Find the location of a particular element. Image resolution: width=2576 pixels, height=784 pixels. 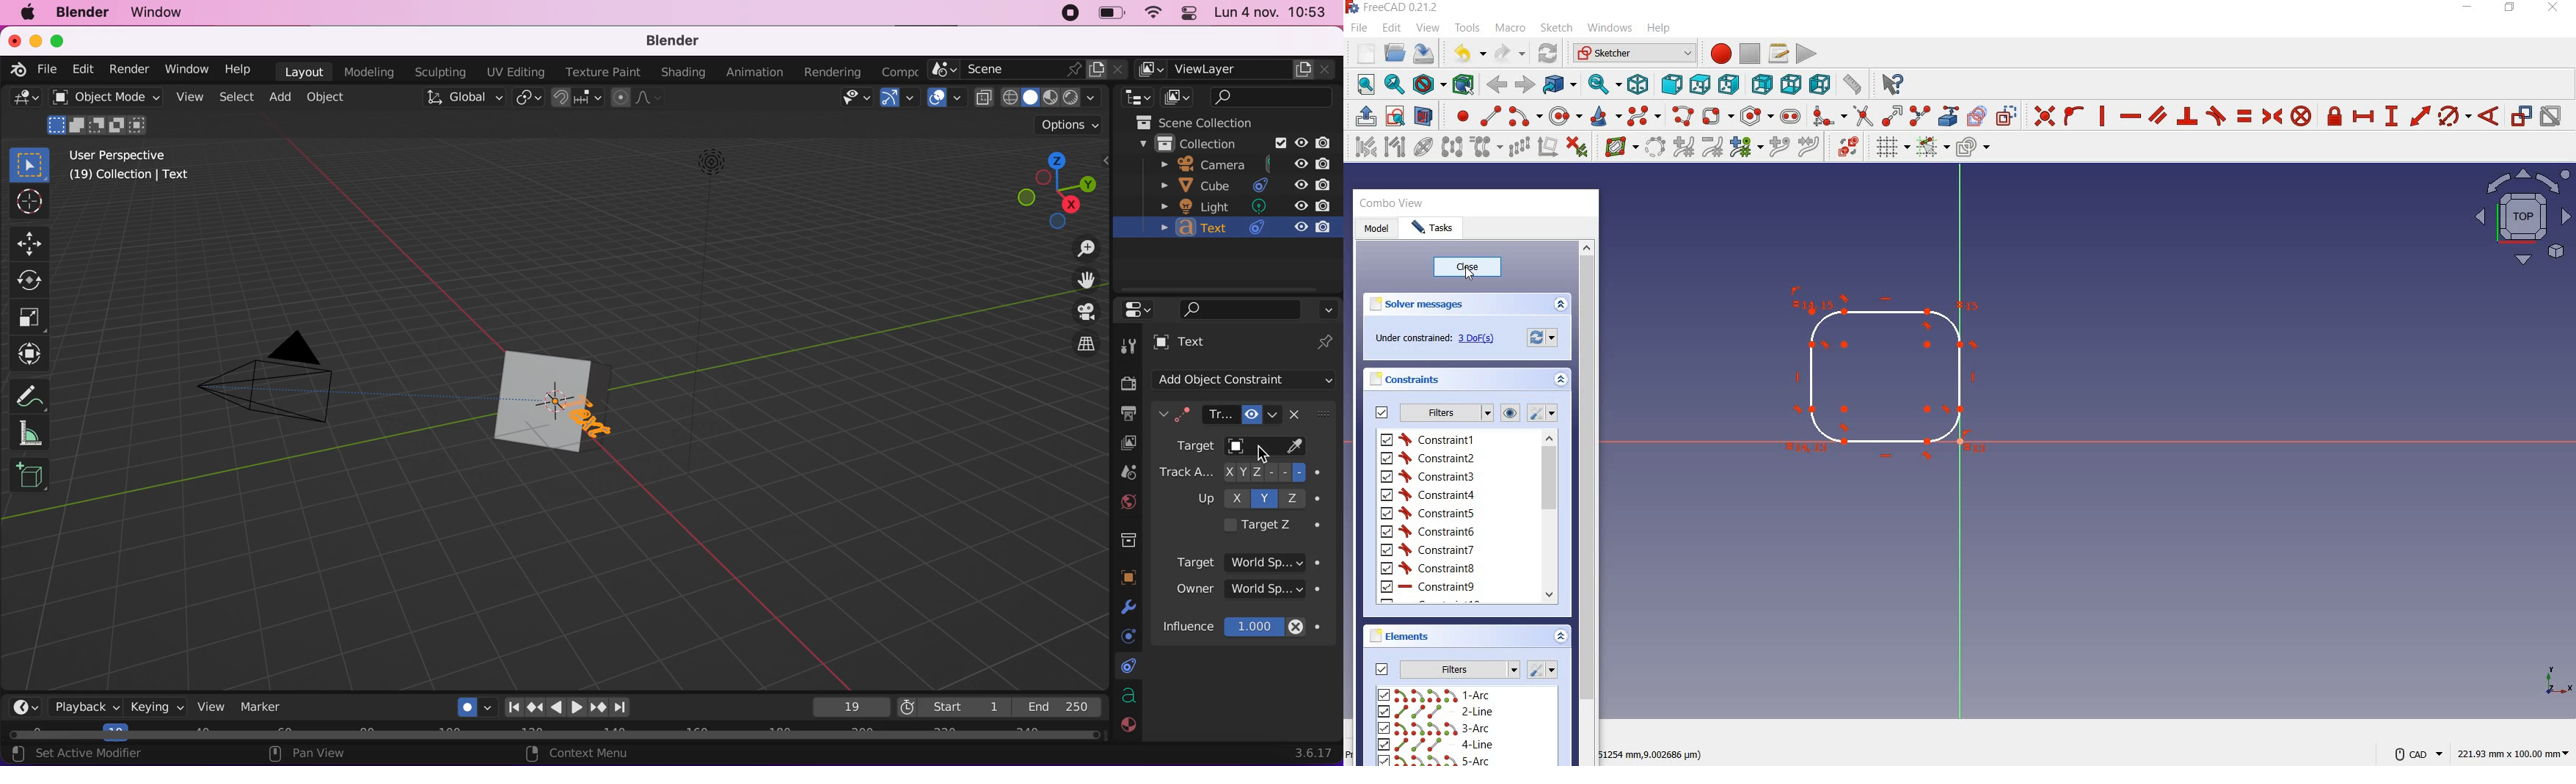

reproduction bar is located at coordinates (573, 707).